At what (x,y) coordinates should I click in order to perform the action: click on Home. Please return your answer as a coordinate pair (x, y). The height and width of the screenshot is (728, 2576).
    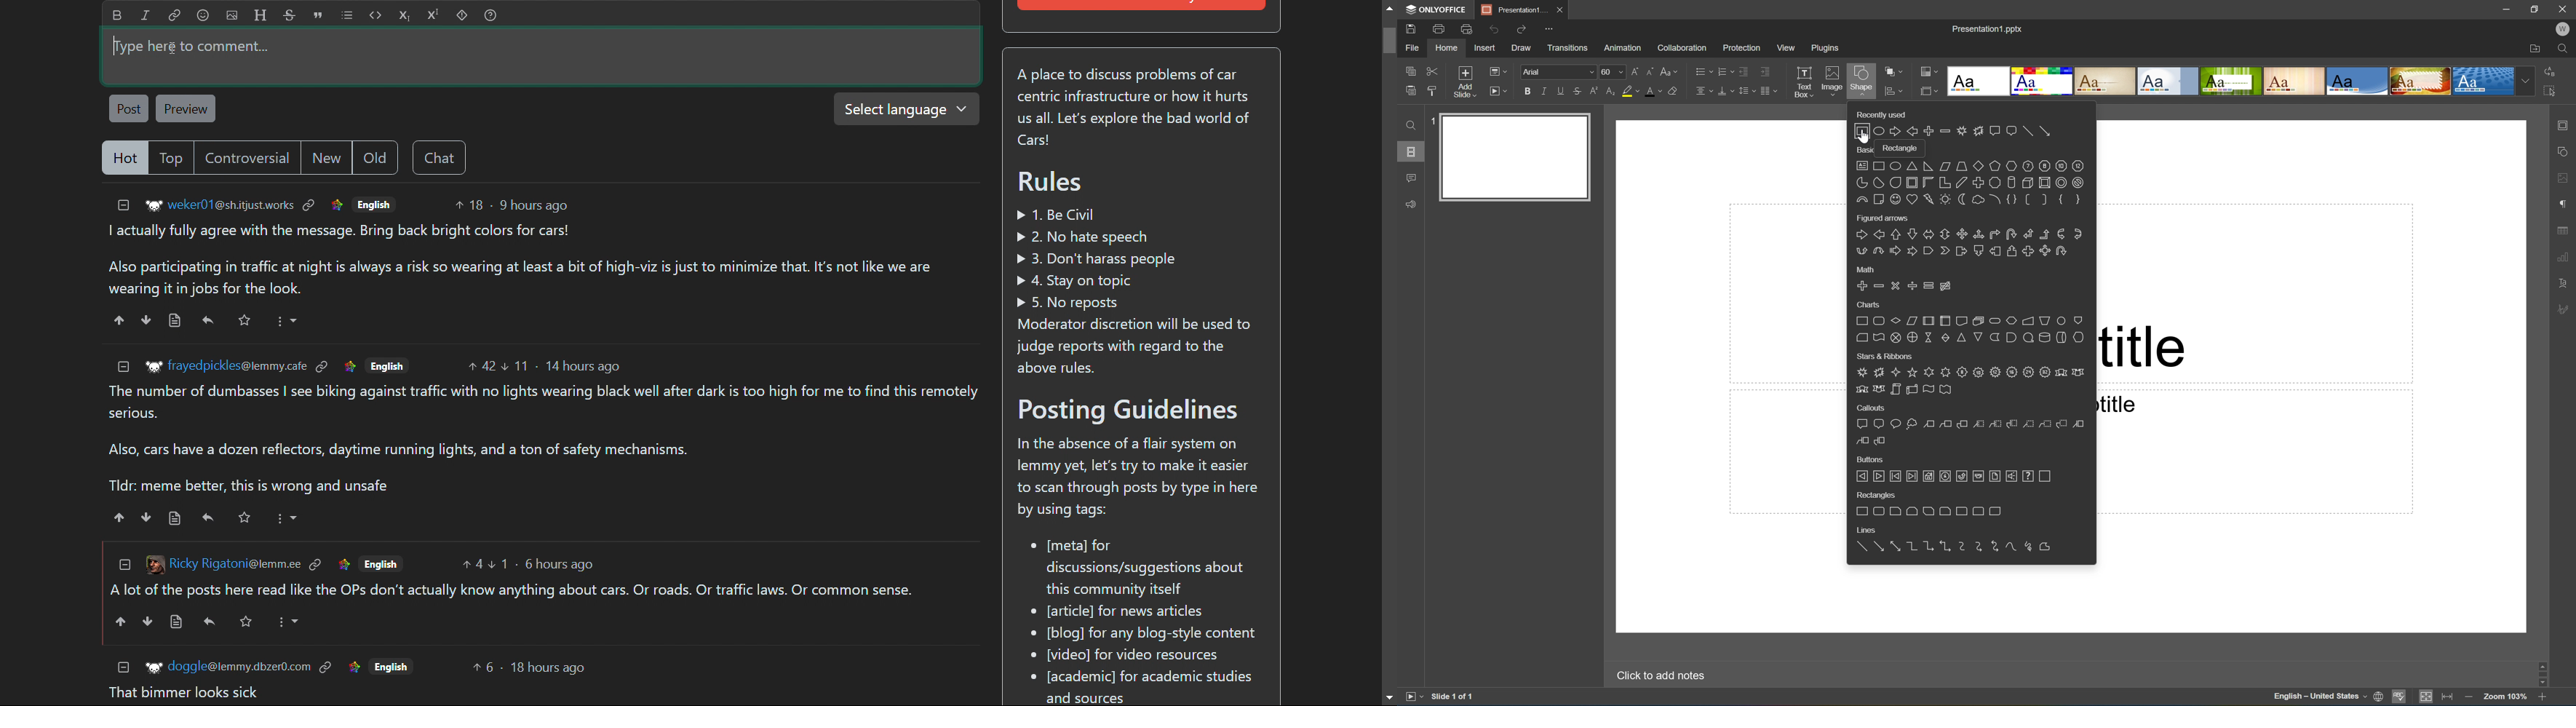
    Looking at the image, I should click on (1446, 48).